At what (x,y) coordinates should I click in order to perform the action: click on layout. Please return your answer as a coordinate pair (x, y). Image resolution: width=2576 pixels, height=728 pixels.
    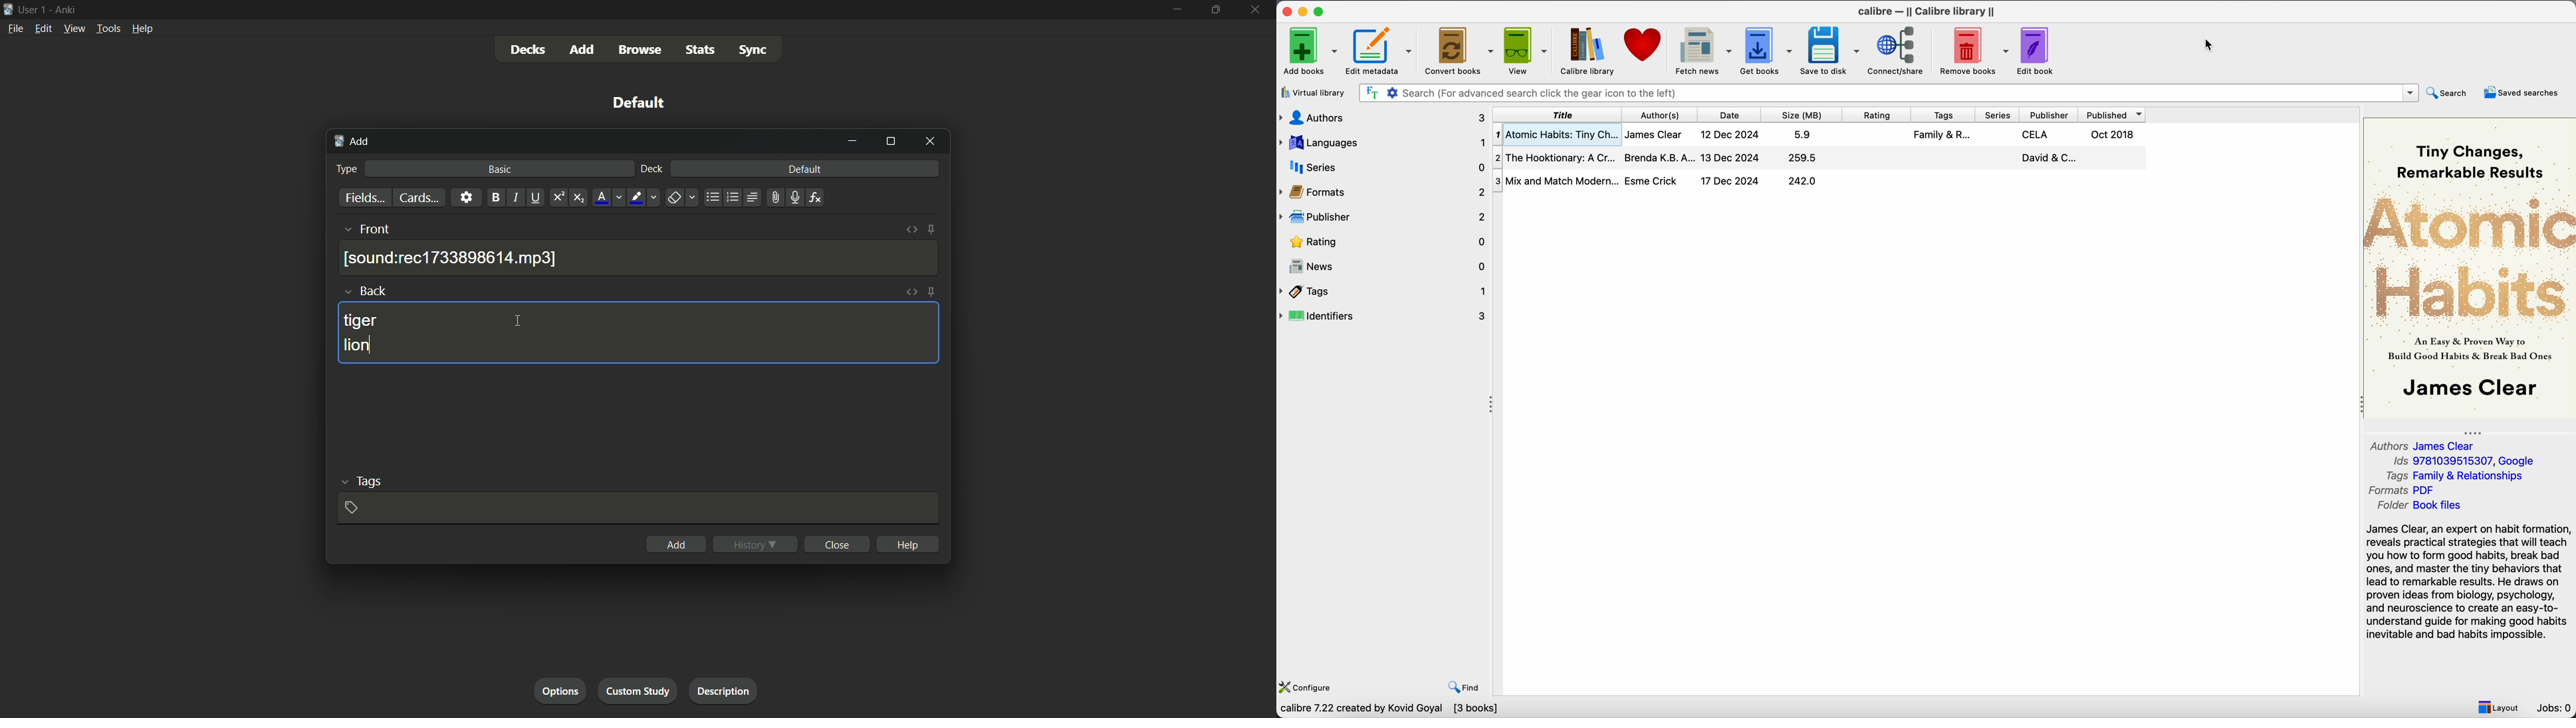
    Looking at the image, I should click on (2497, 706).